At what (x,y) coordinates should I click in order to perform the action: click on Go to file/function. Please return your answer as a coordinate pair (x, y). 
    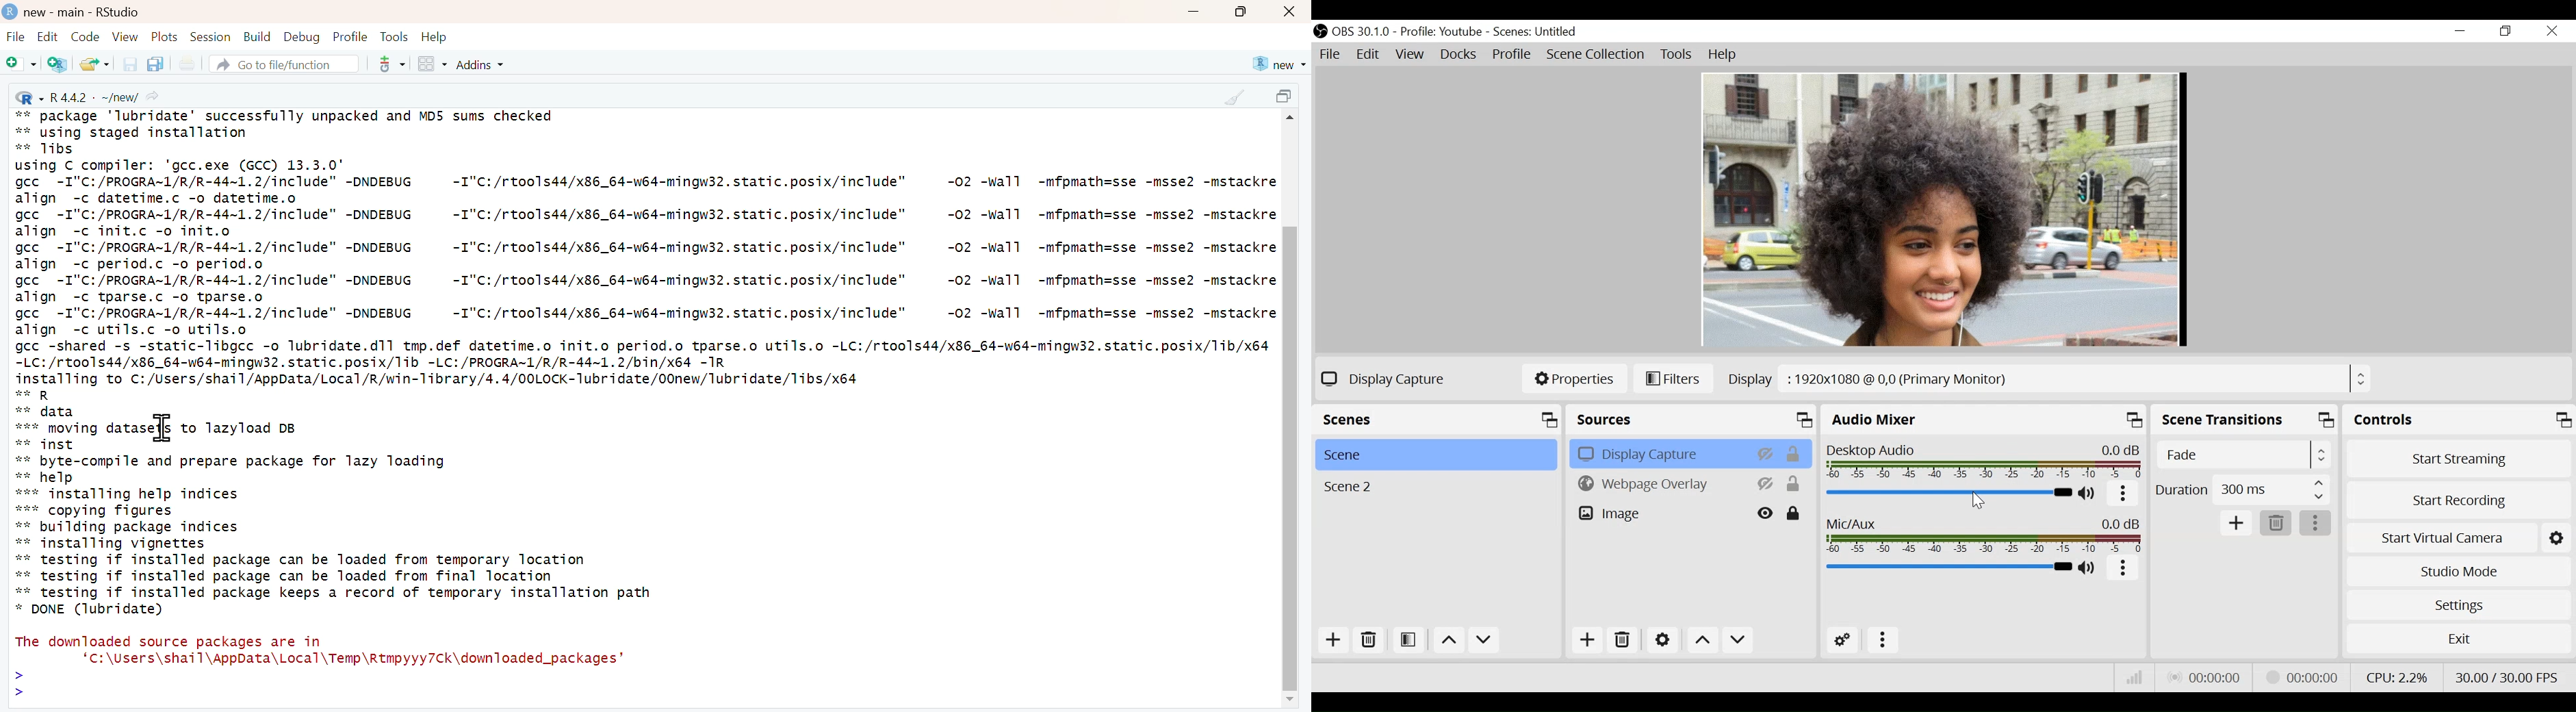
    Looking at the image, I should click on (283, 64).